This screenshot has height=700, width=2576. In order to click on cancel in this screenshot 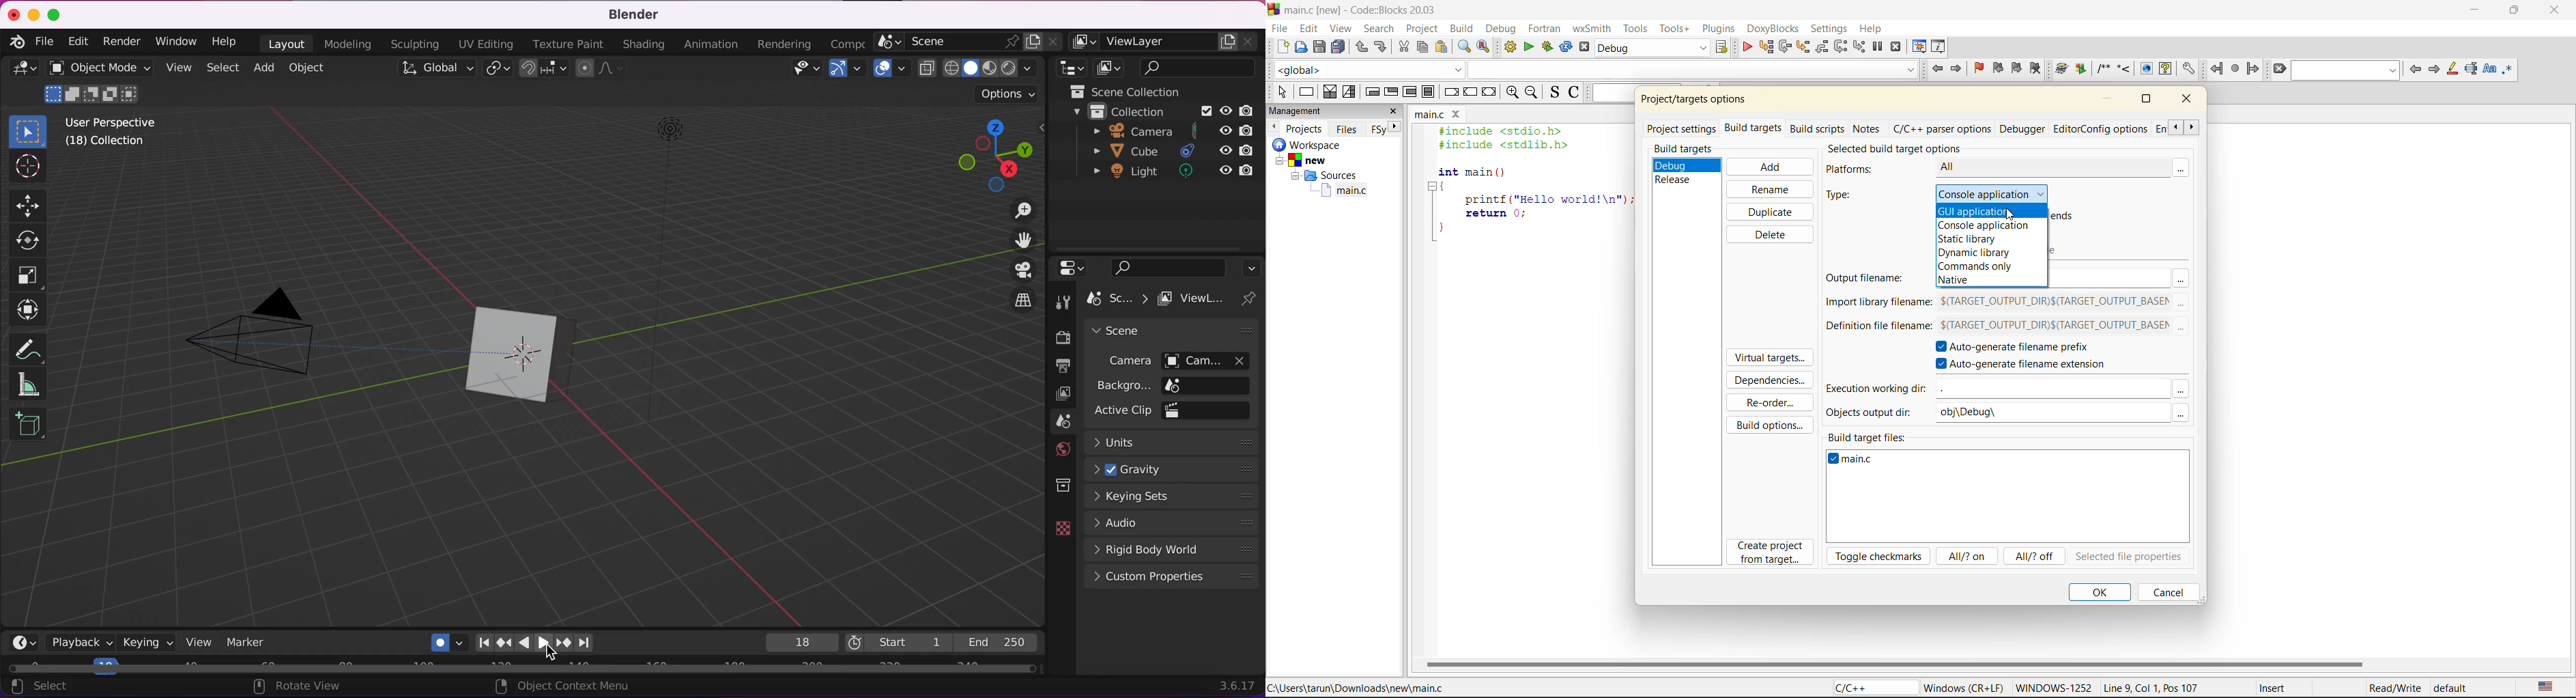, I will do `click(2170, 592)`.